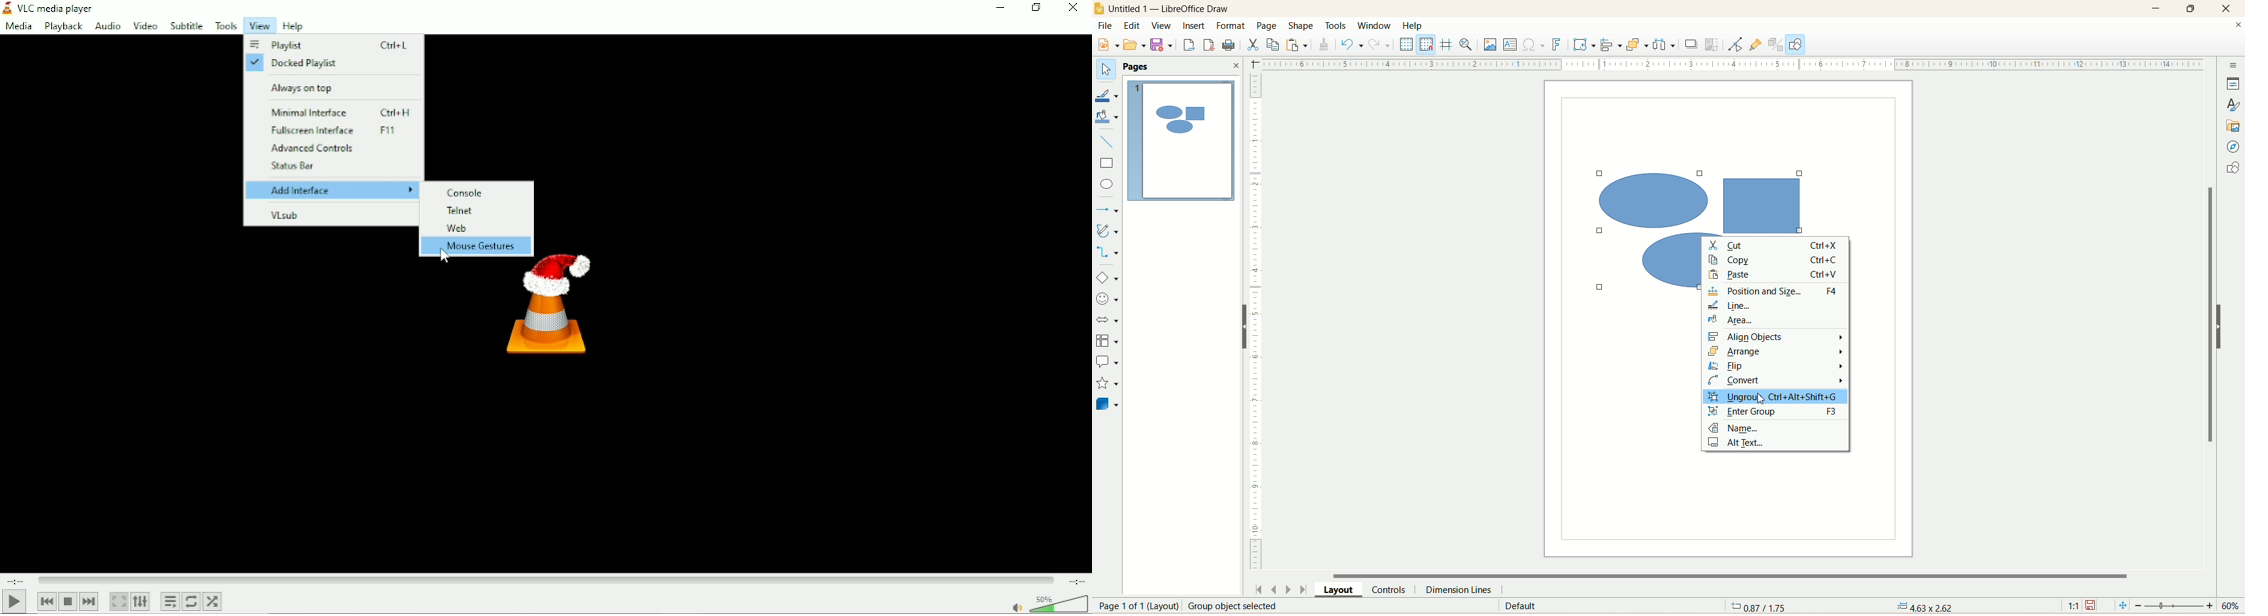 This screenshot has width=2268, height=616. What do you see at coordinates (1107, 279) in the screenshot?
I see `basic shapes` at bounding box center [1107, 279].